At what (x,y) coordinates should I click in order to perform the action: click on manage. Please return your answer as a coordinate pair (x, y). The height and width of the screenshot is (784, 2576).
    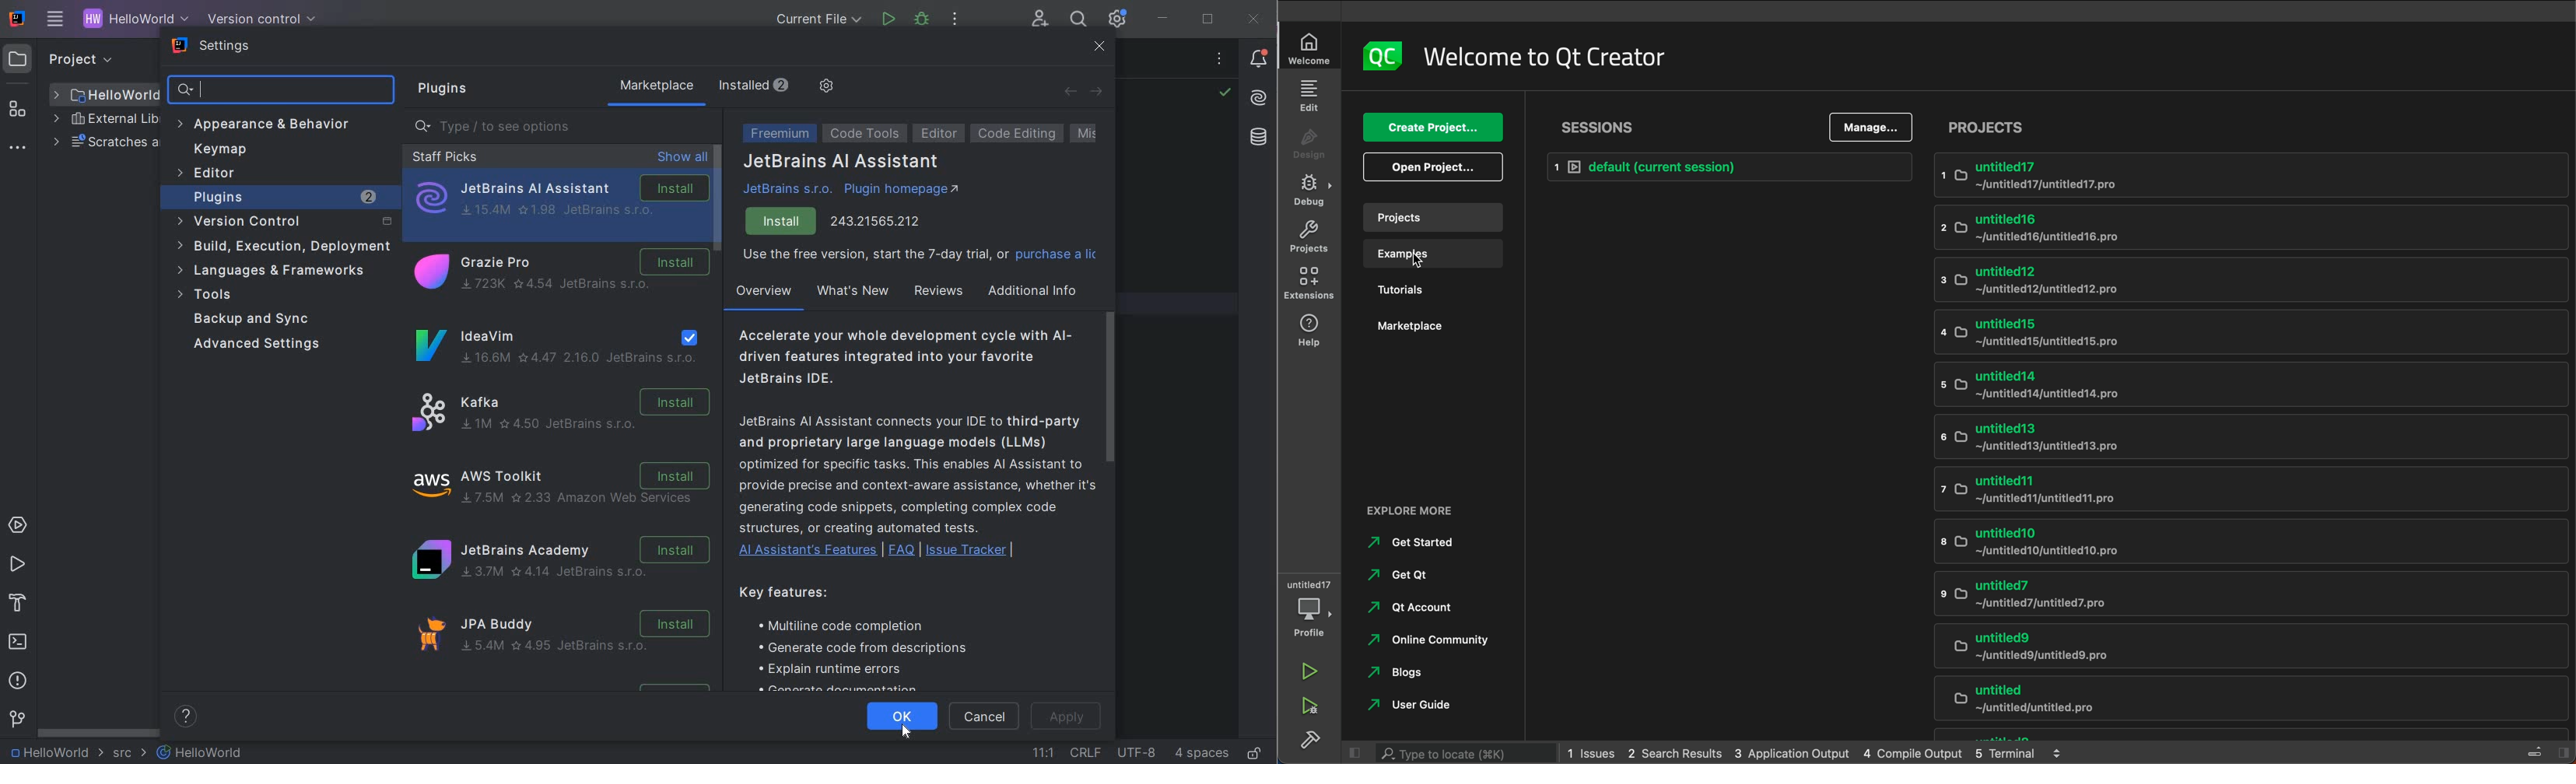
    Looking at the image, I should click on (1872, 128).